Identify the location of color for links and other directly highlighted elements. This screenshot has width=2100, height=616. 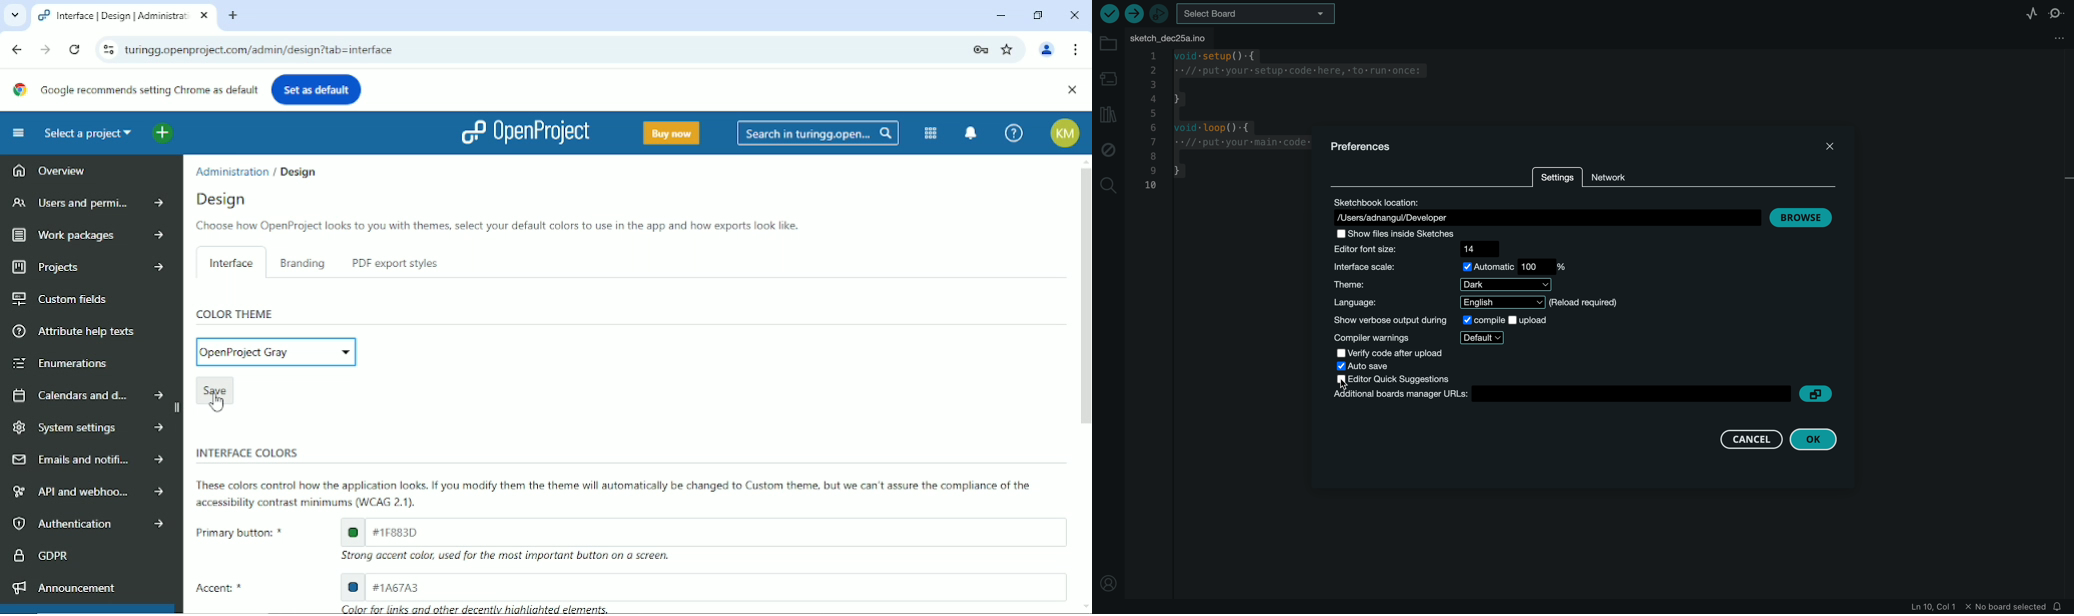
(477, 608).